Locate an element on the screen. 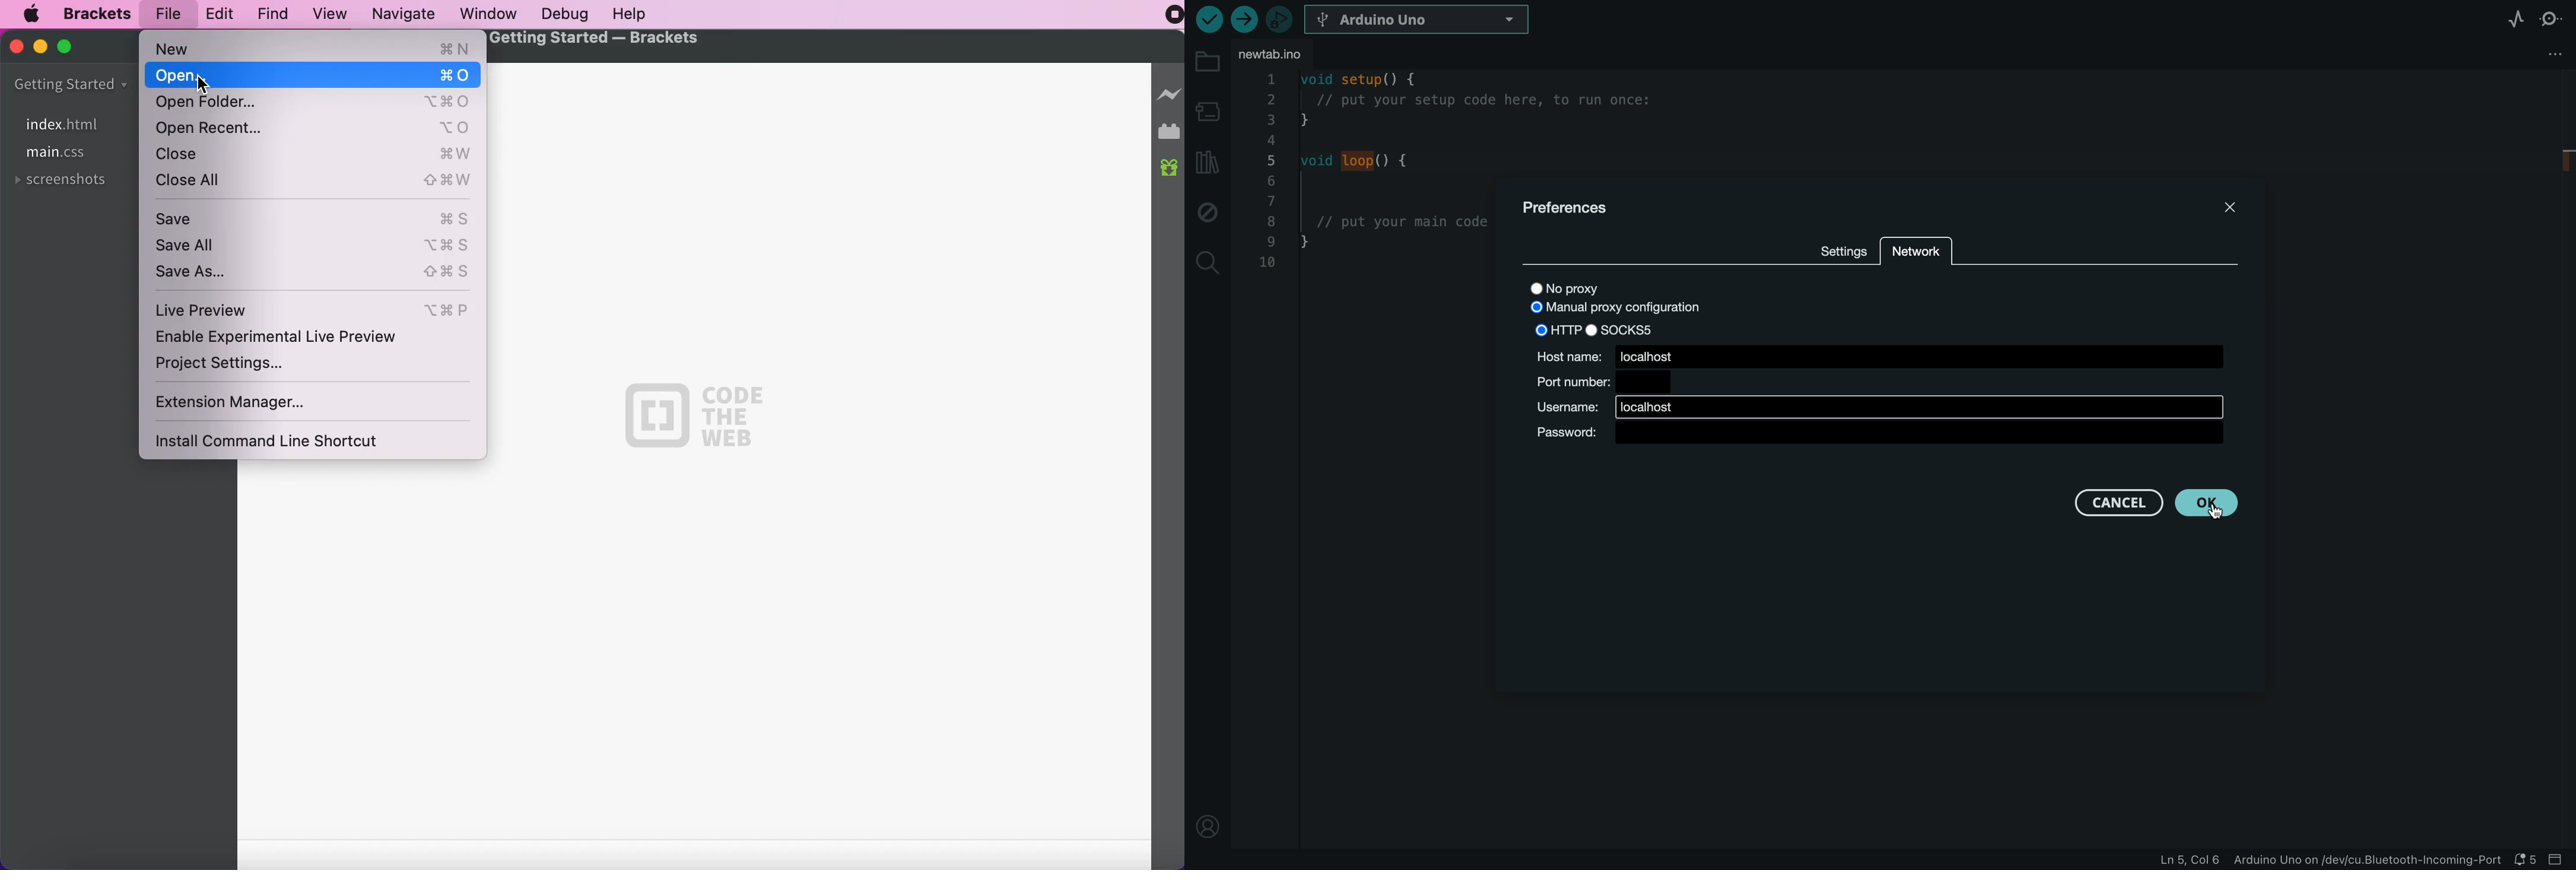 This screenshot has height=896, width=2576. install command line shortcut is located at coordinates (274, 440).